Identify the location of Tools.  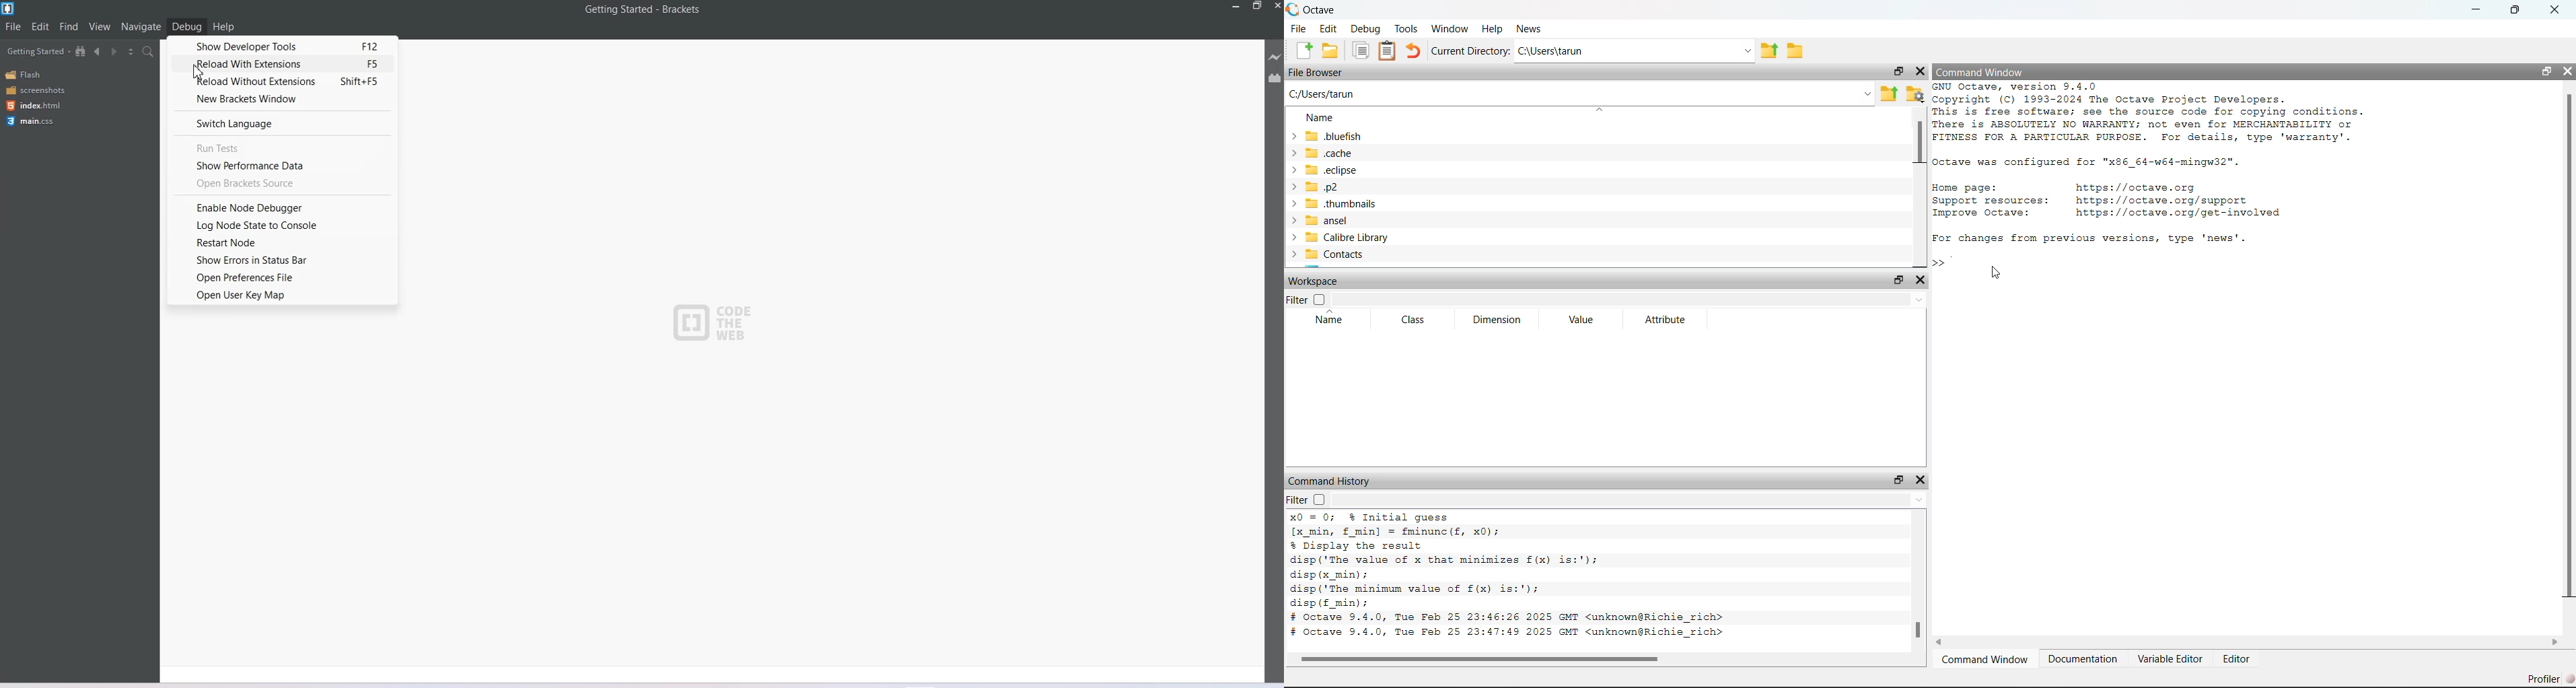
(1404, 26).